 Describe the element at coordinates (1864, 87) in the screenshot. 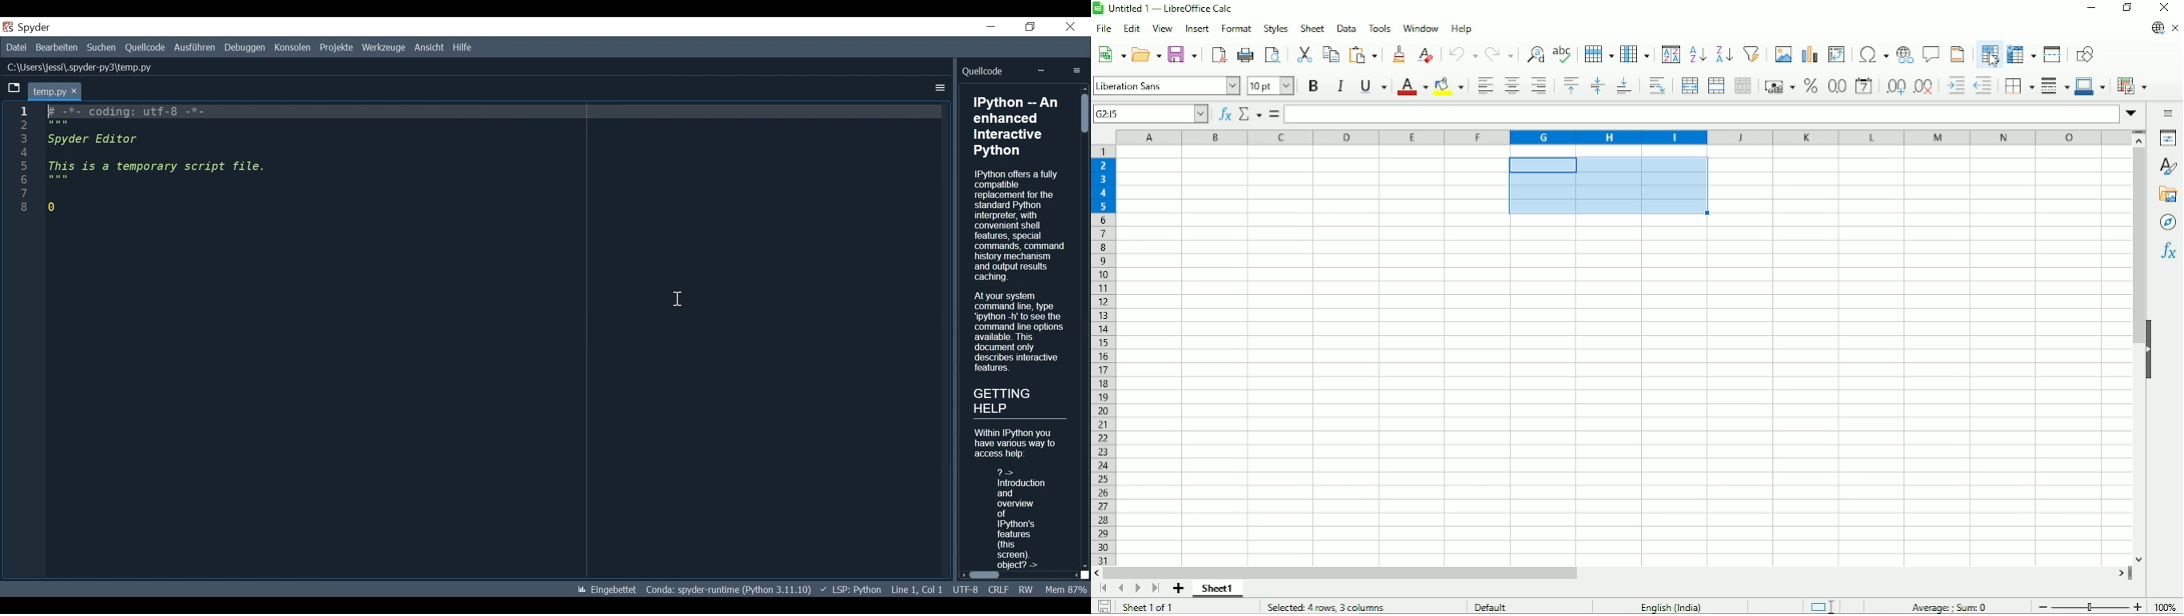

I see `Format as date` at that location.